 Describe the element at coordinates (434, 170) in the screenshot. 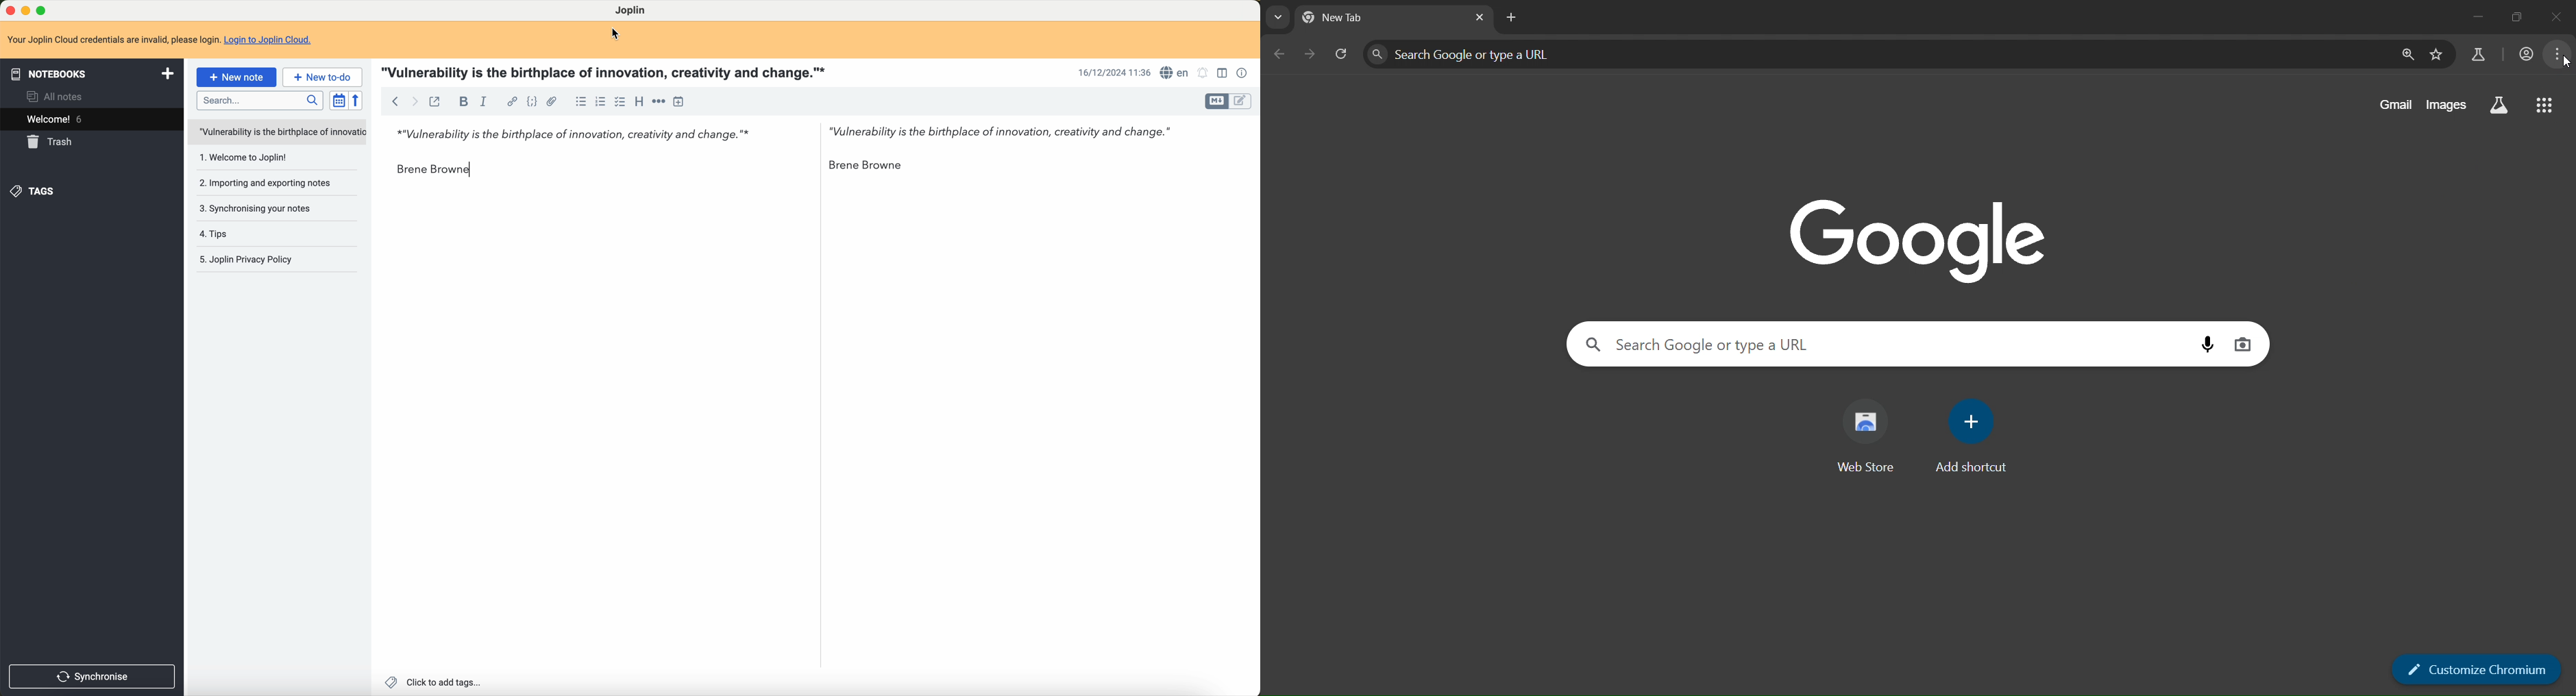

I see `Brene Brown` at that location.